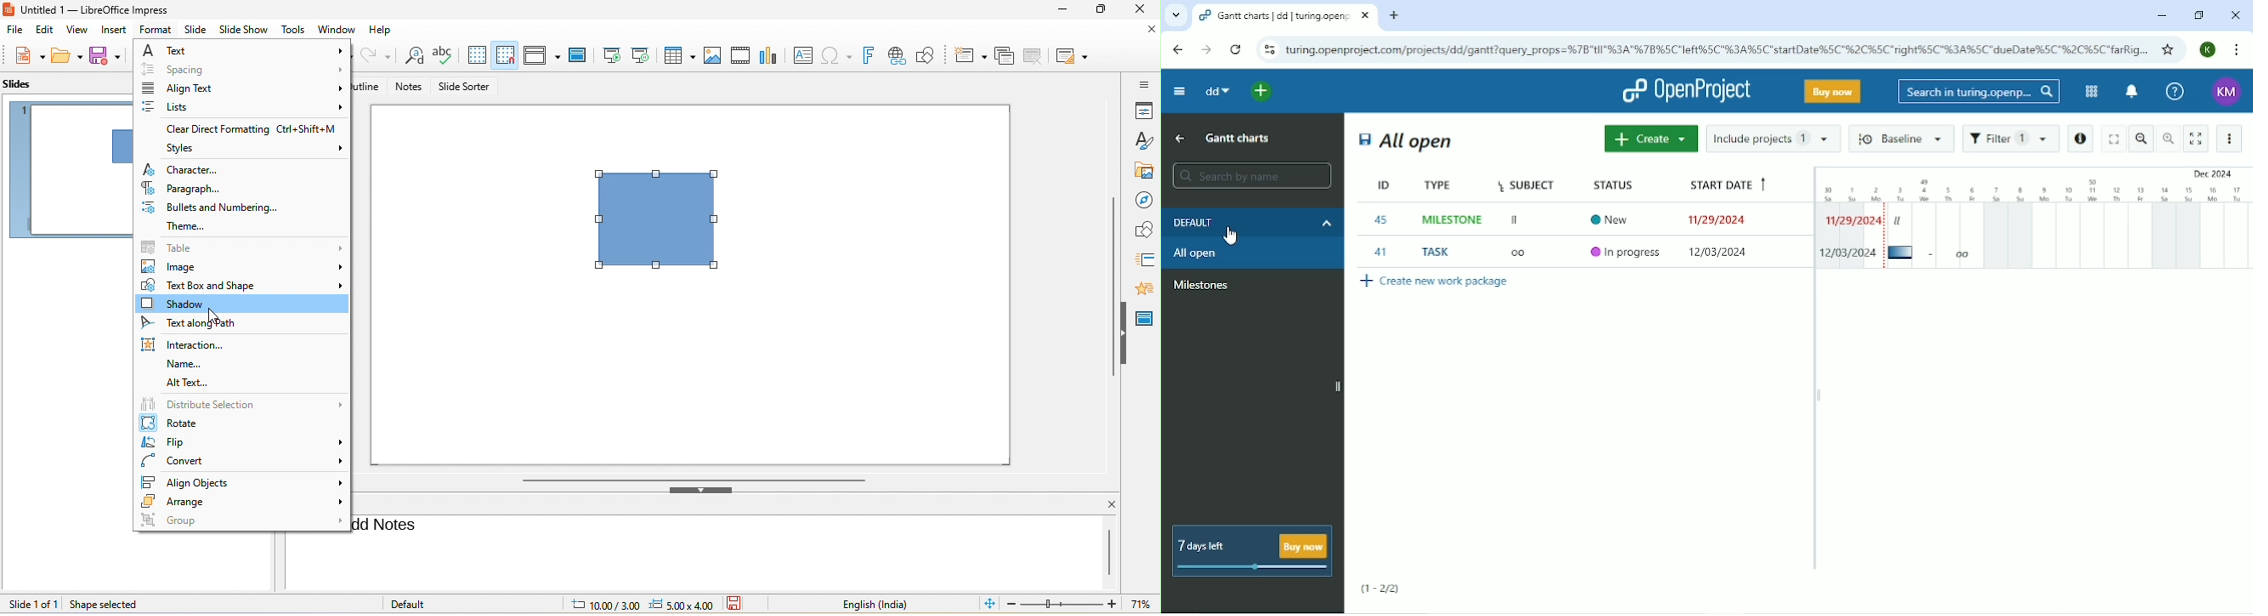 The height and width of the screenshot is (616, 2268). I want to click on show draw function, so click(932, 54).